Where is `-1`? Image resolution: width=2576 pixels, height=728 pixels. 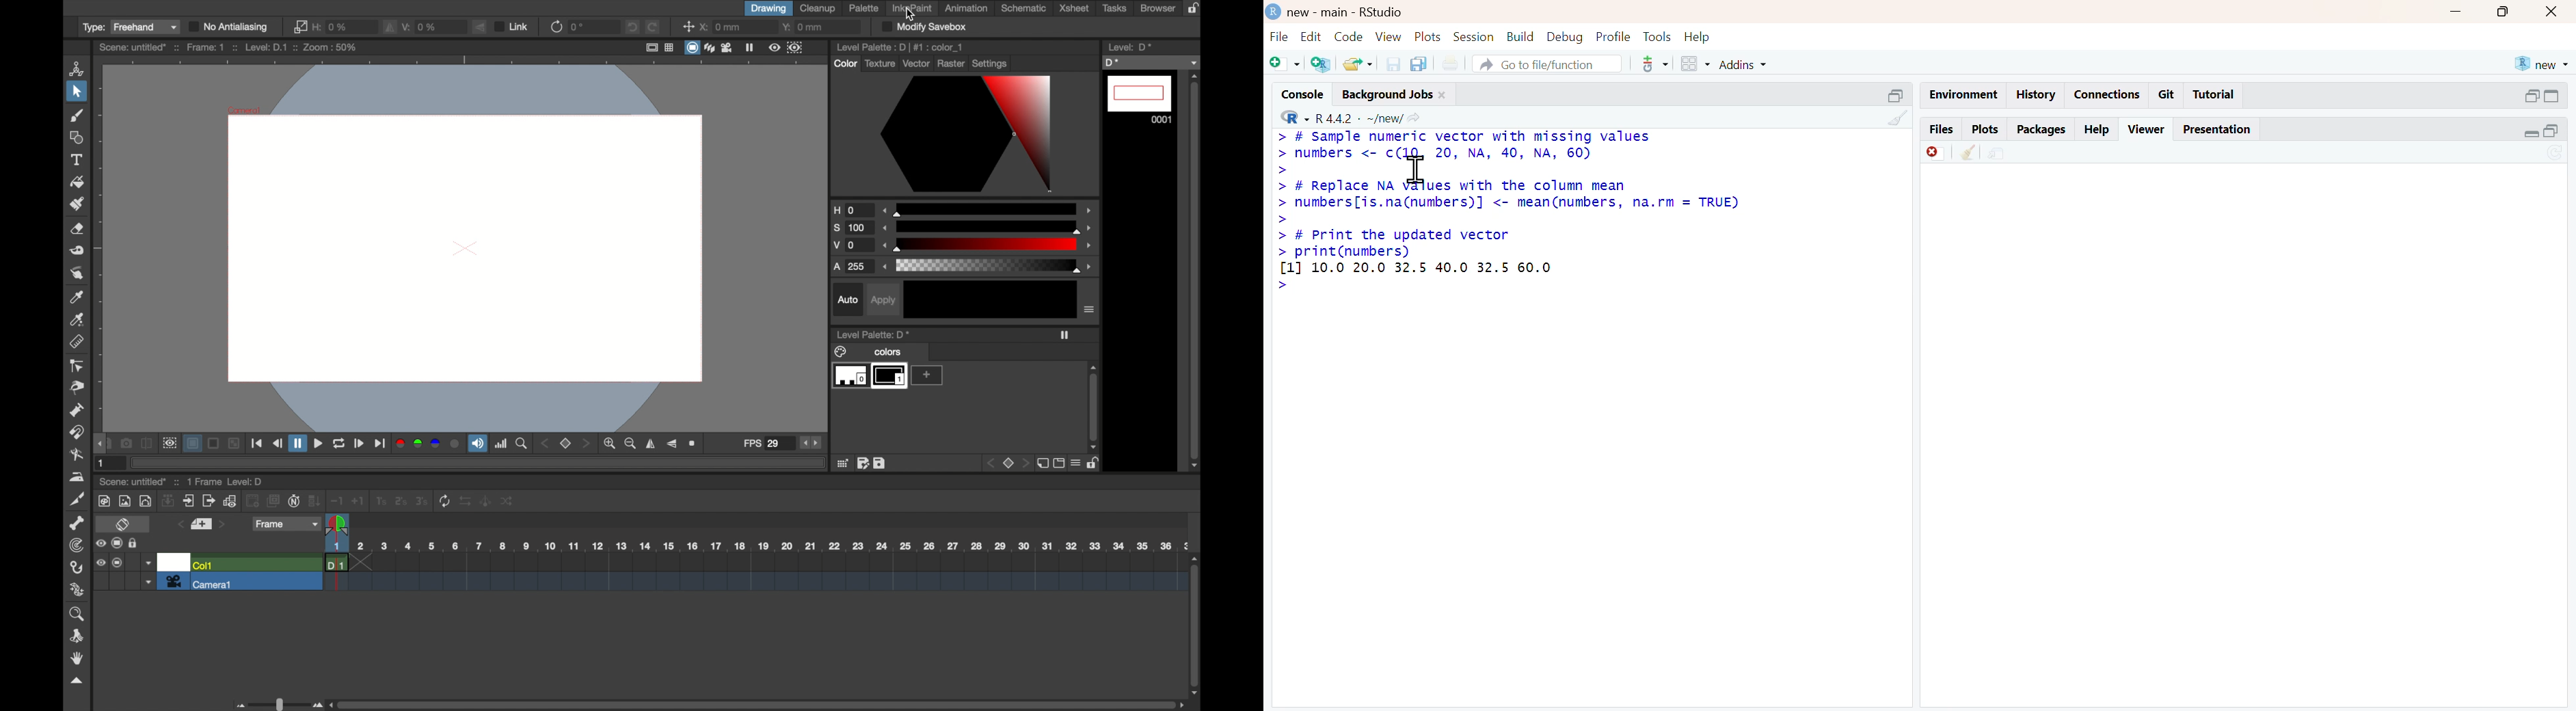
-1 is located at coordinates (336, 502).